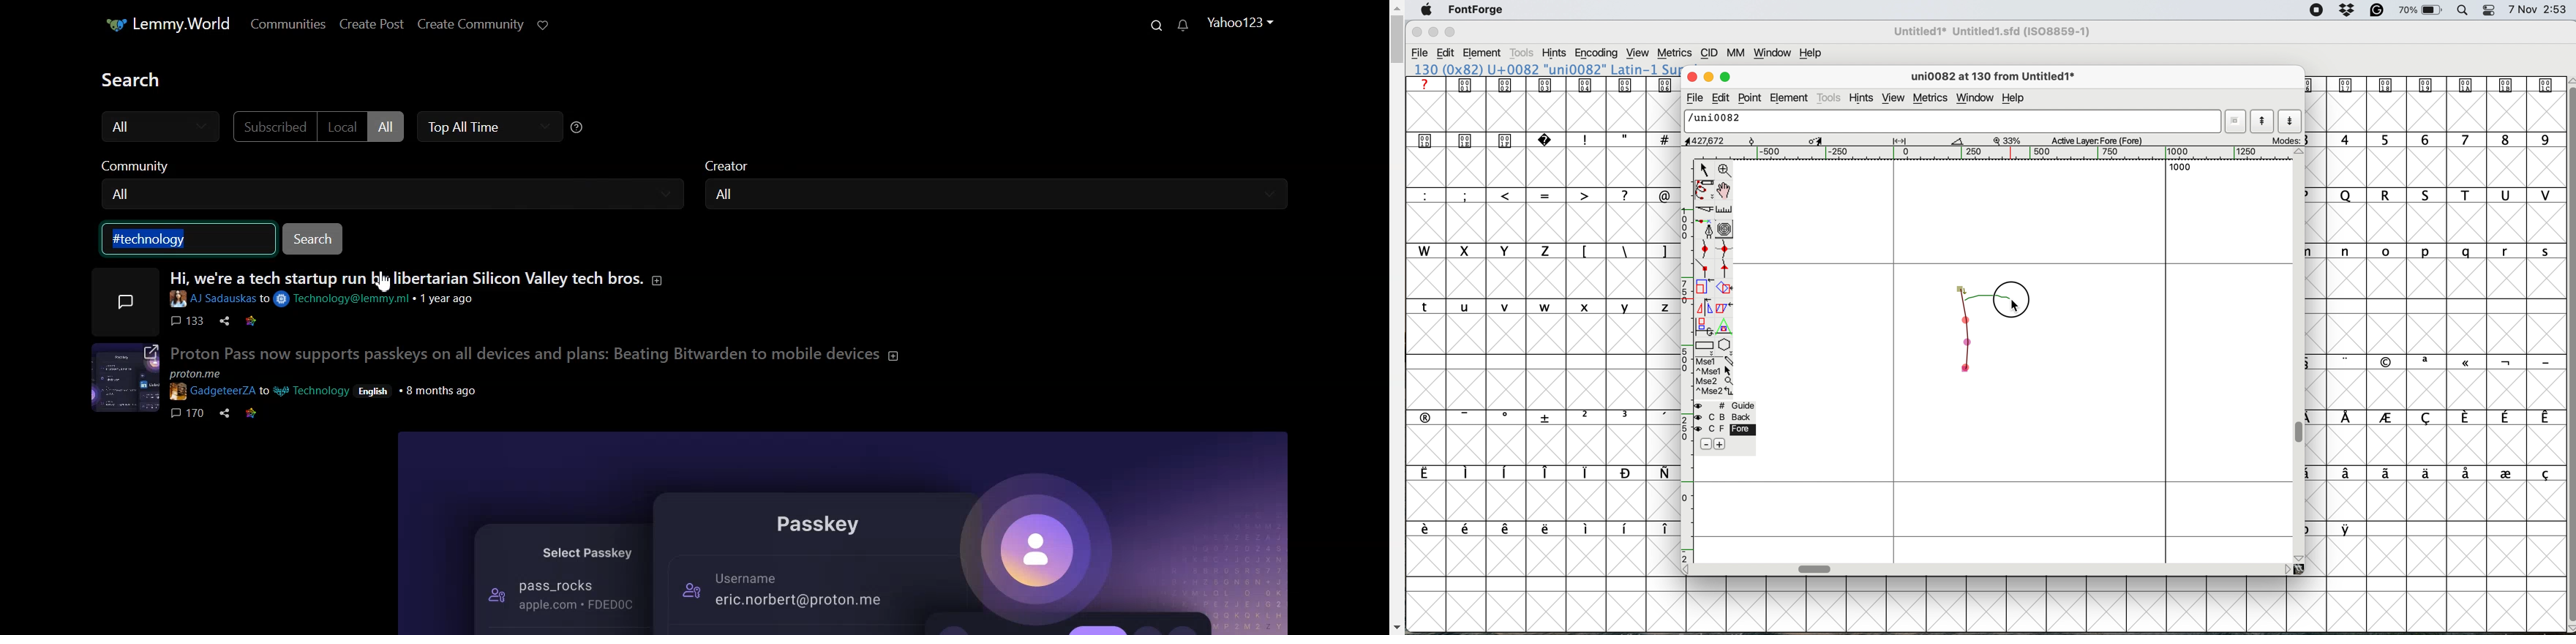  I want to click on tools, so click(1523, 53).